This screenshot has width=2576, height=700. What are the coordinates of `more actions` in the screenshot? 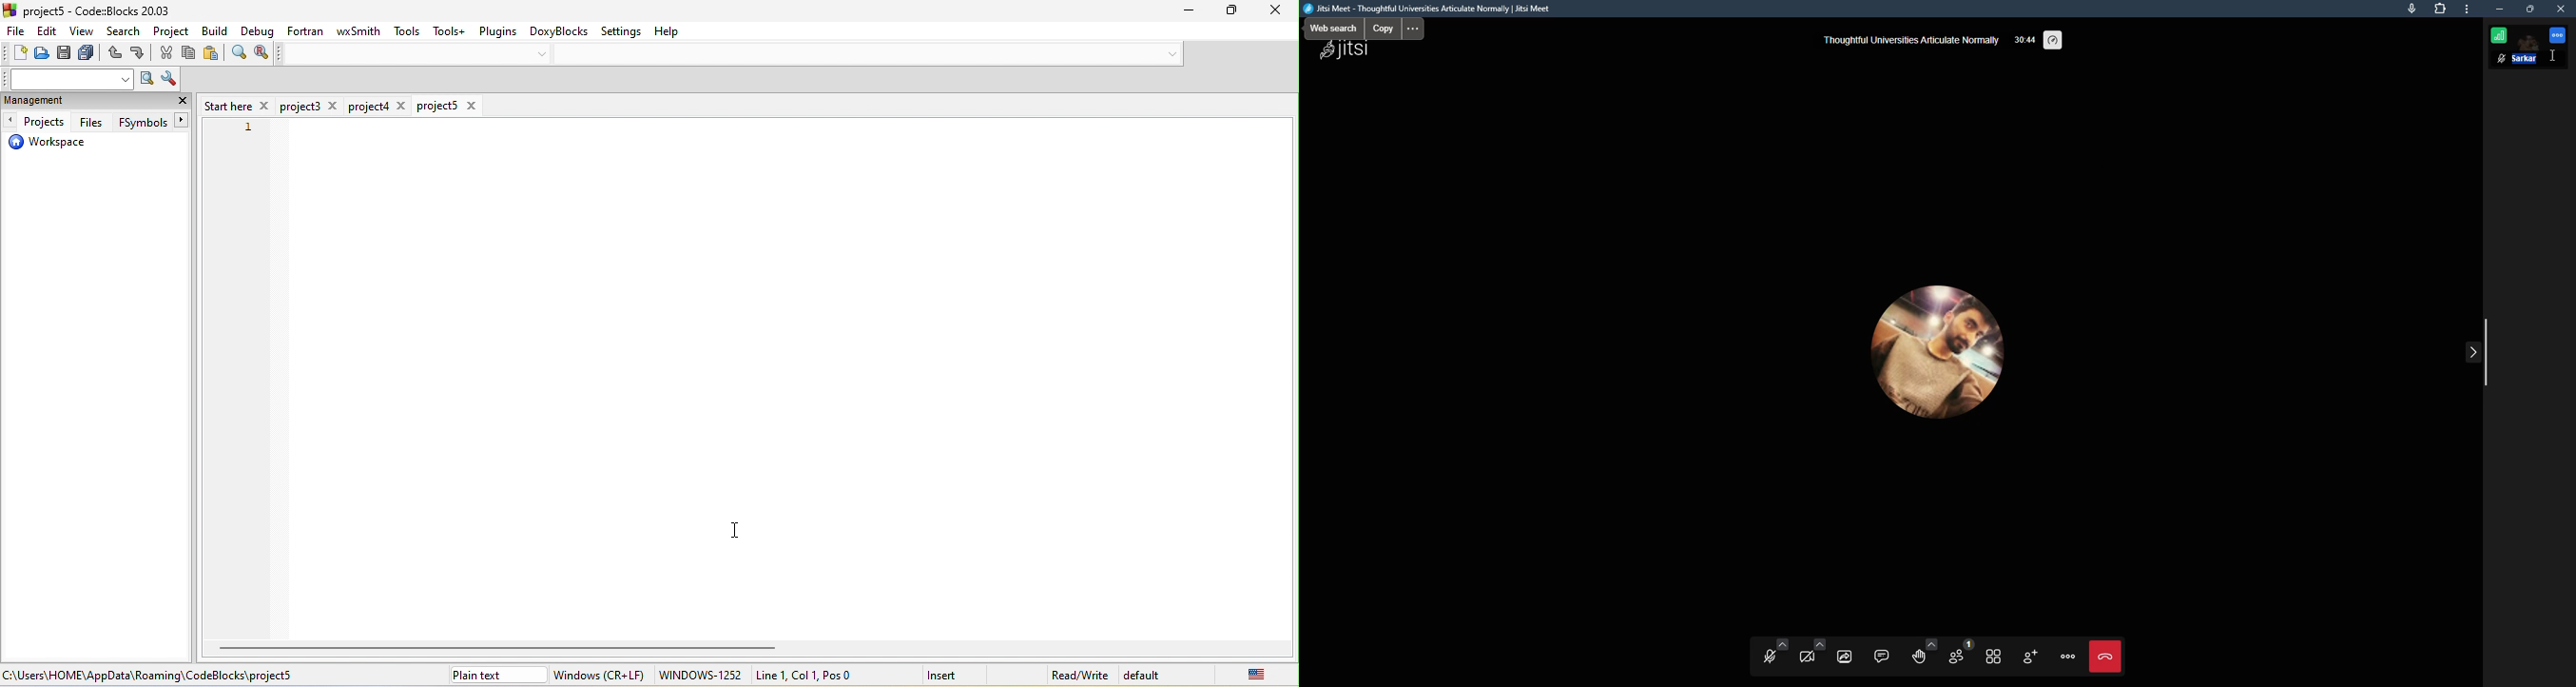 It's located at (2070, 656).